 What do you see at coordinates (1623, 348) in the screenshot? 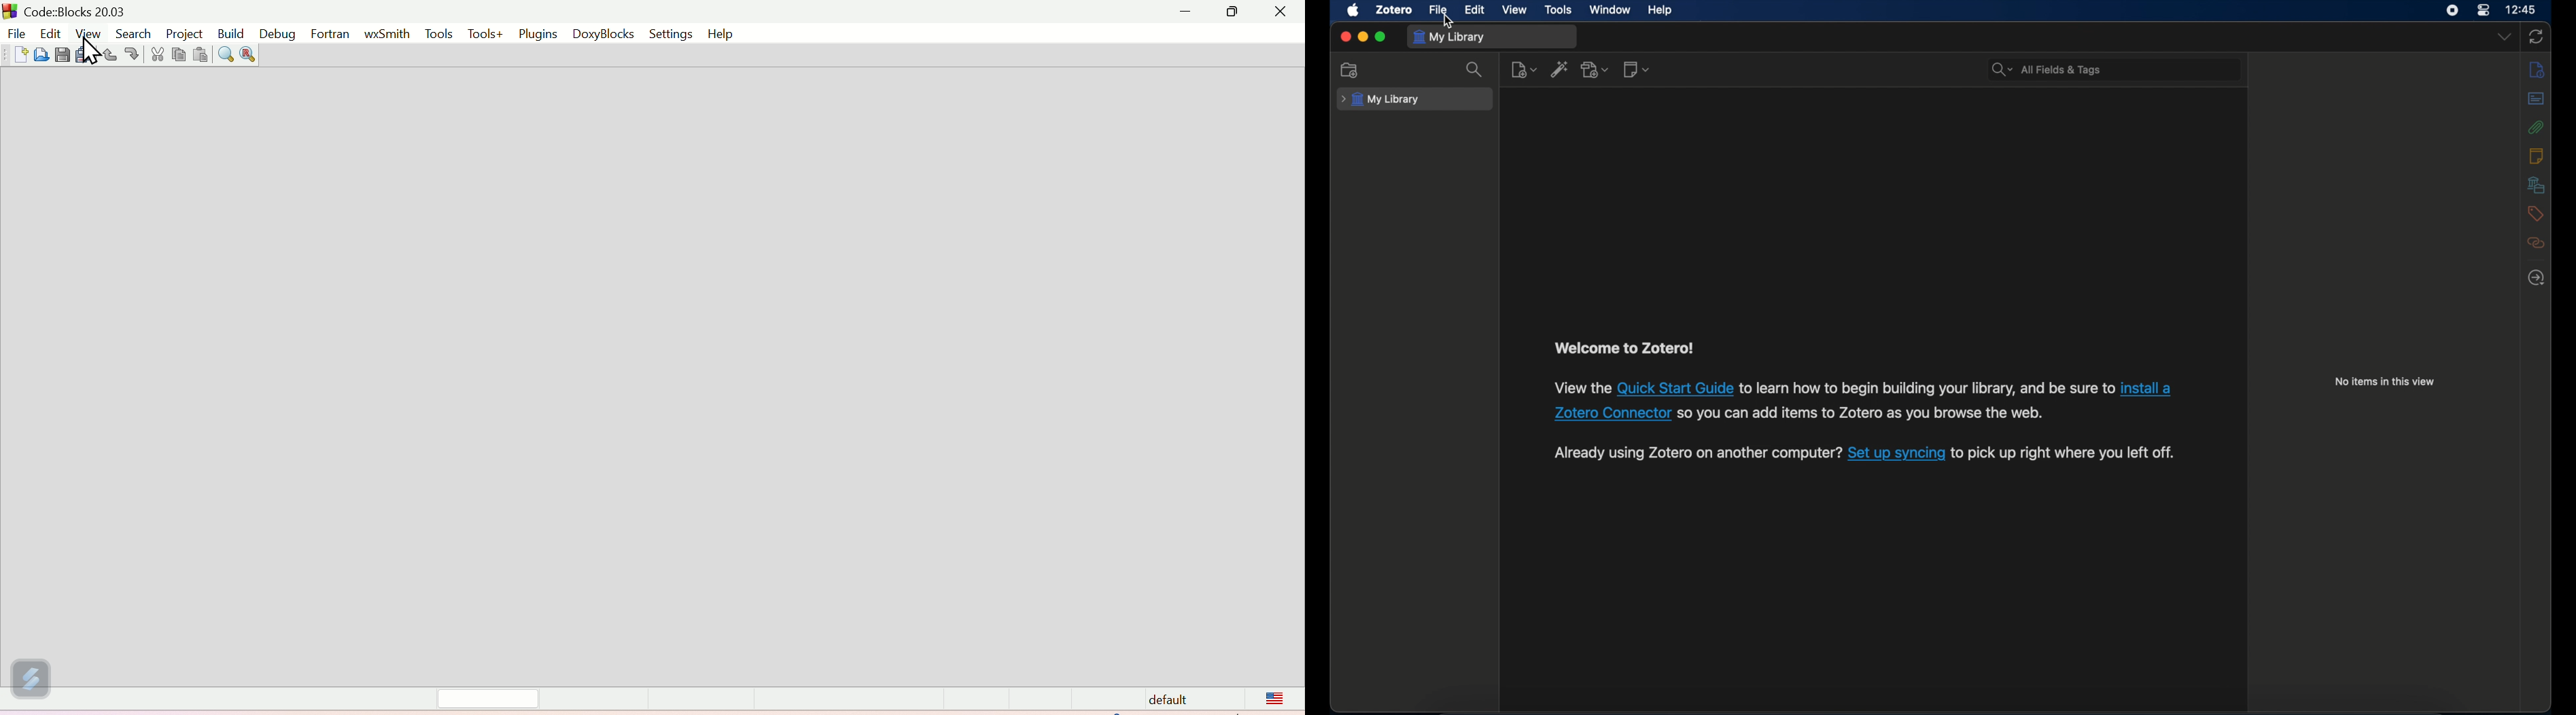
I see `welcome to zotero` at bounding box center [1623, 348].